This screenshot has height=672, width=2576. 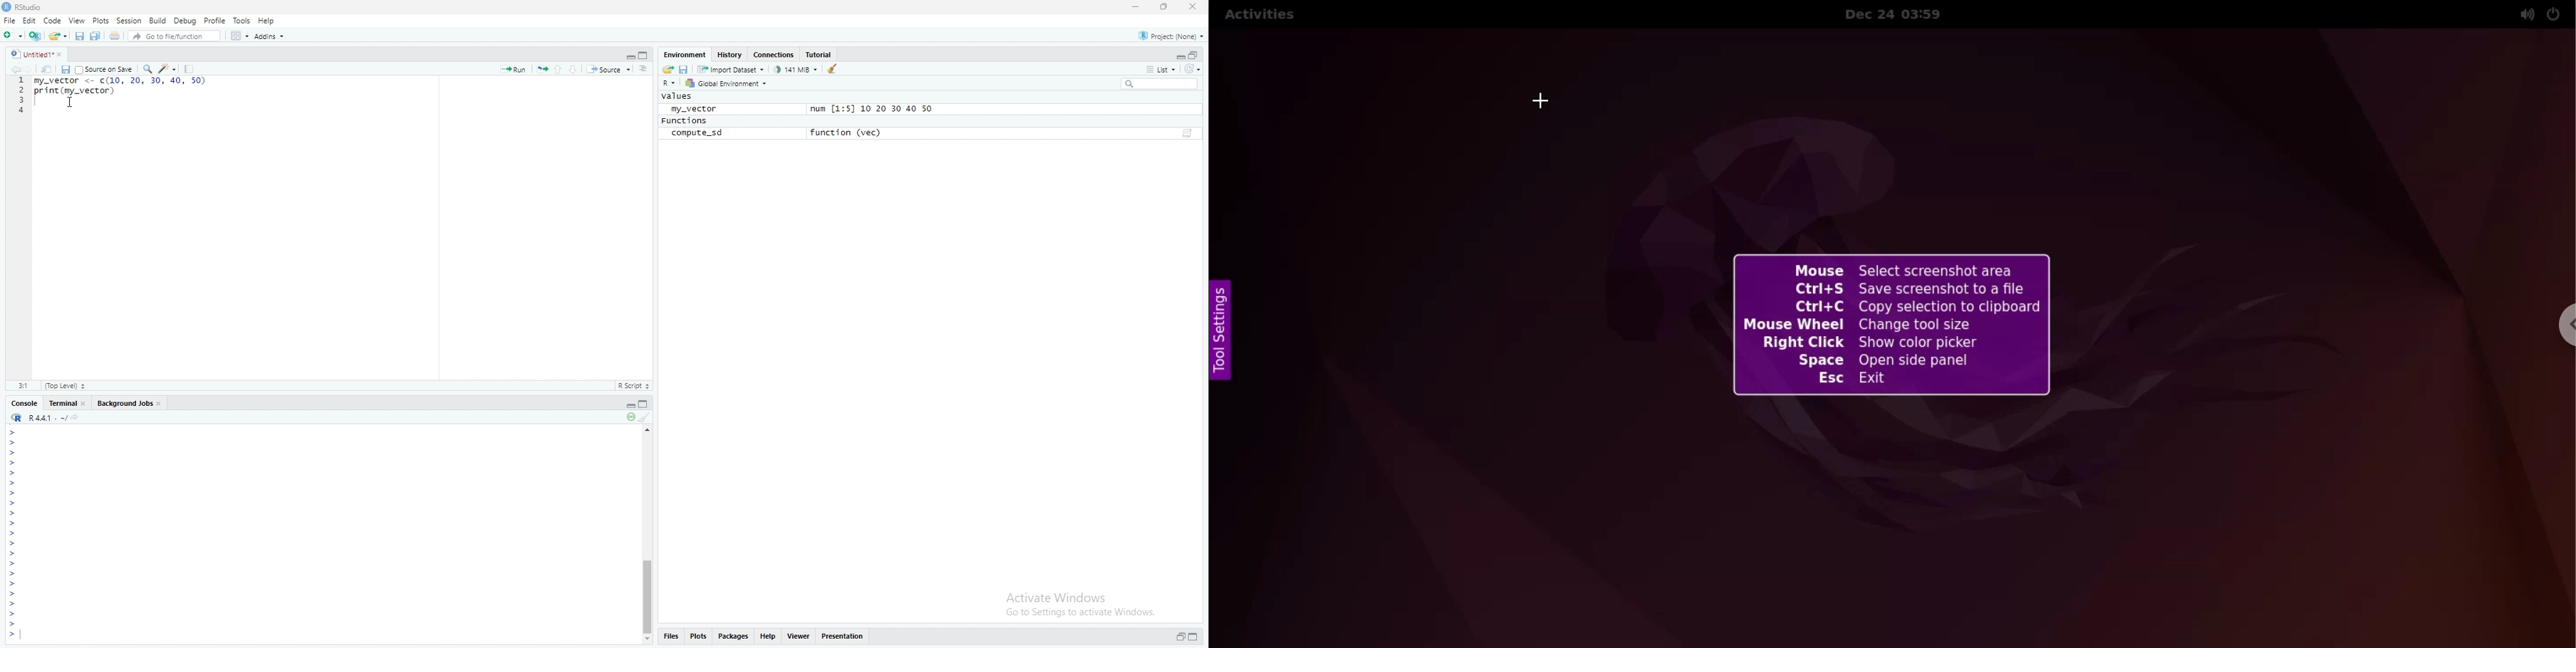 I want to click on Up, so click(x=649, y=428).